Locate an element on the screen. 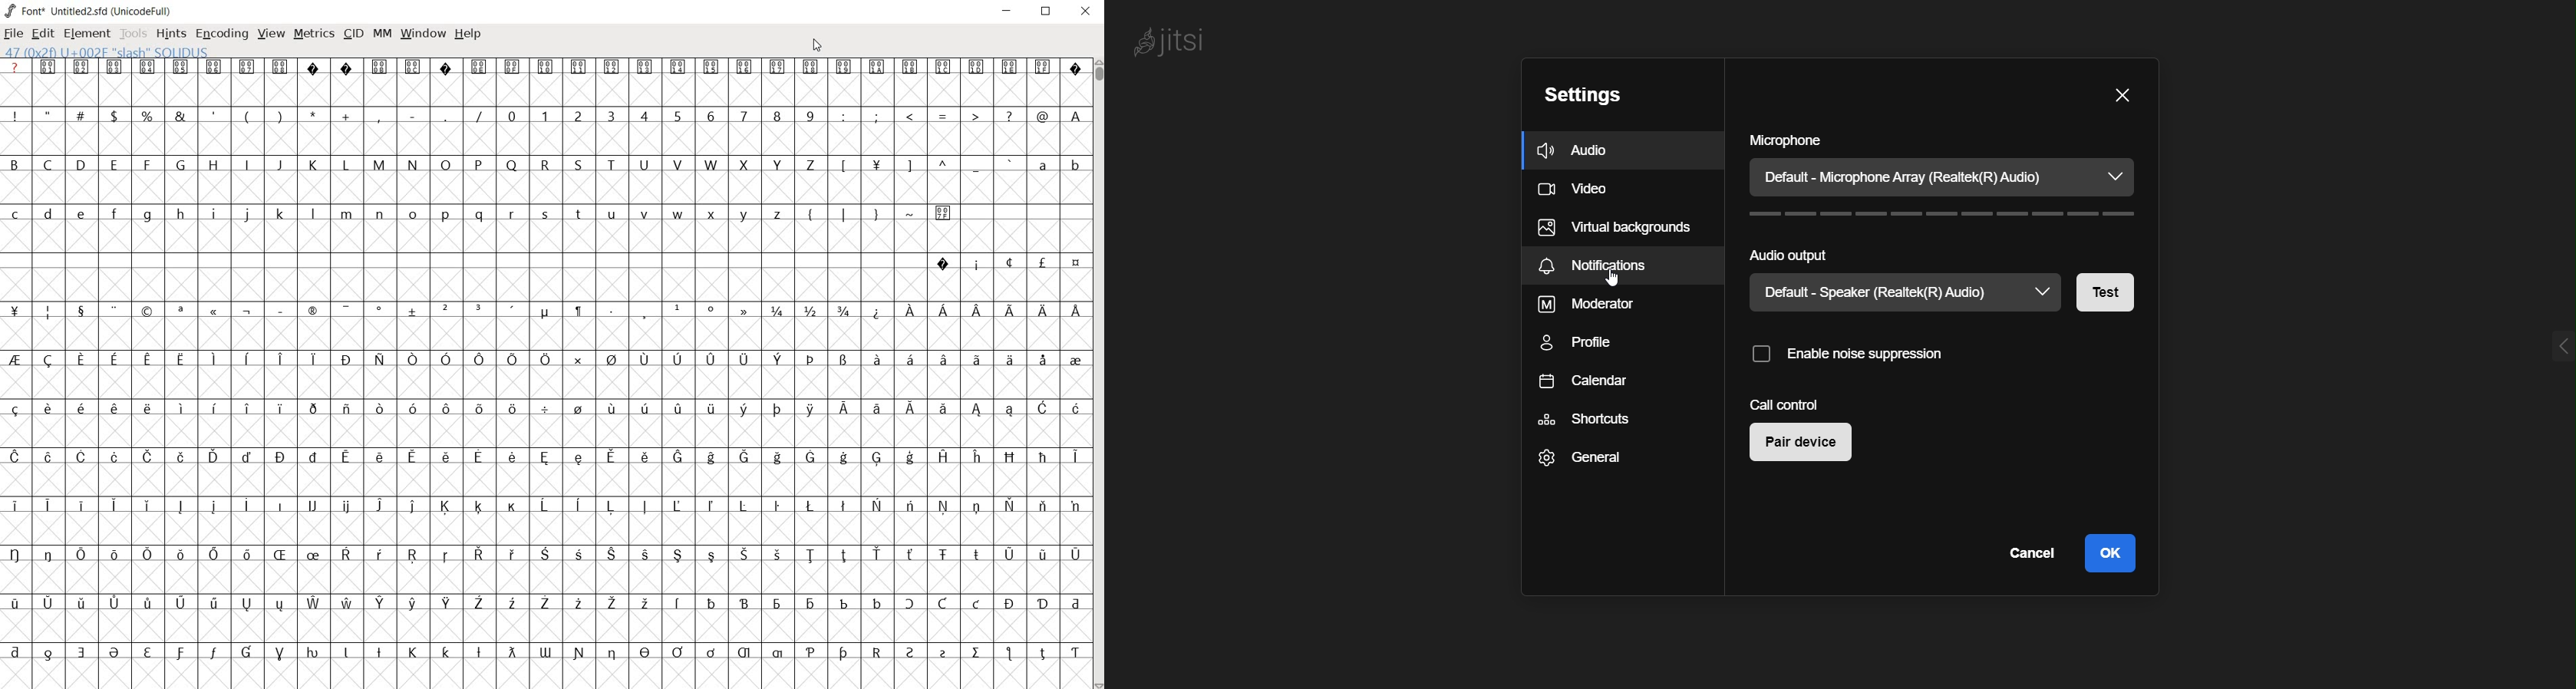 The height and width of the screenshot is (700, 2576). empty cells is located at coordinates (548, 430).